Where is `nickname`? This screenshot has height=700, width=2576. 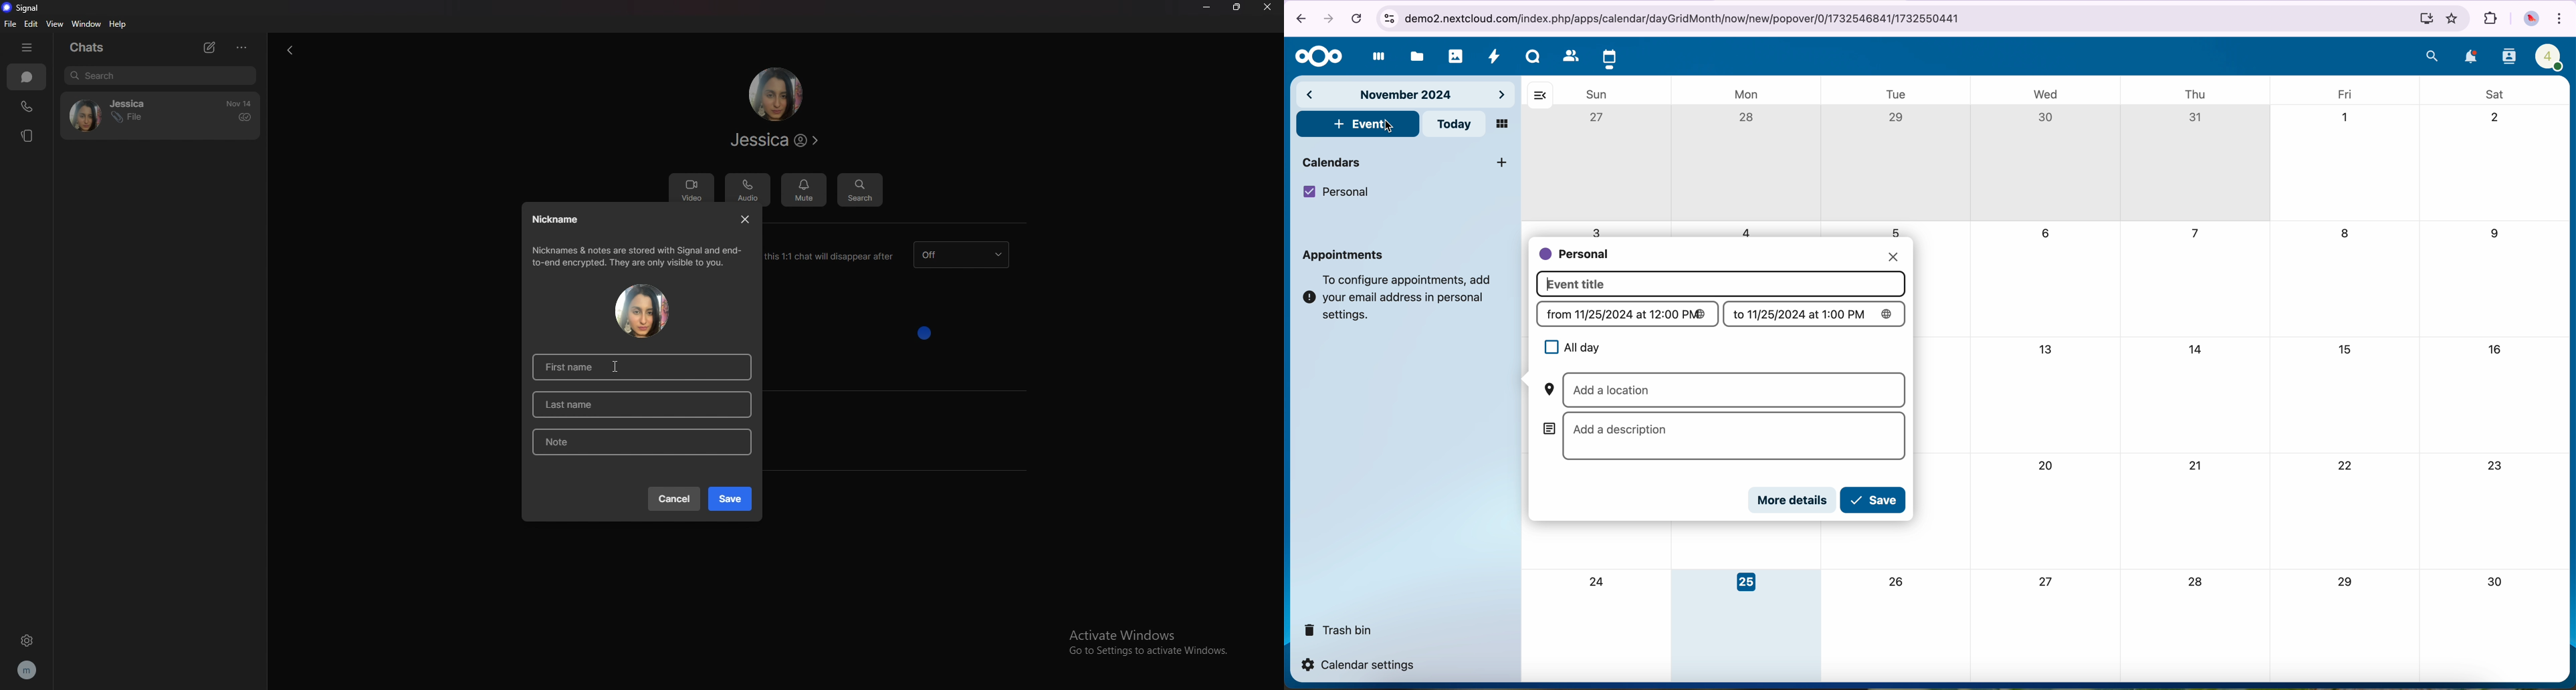
nickname is located at coordinates (557, 219).